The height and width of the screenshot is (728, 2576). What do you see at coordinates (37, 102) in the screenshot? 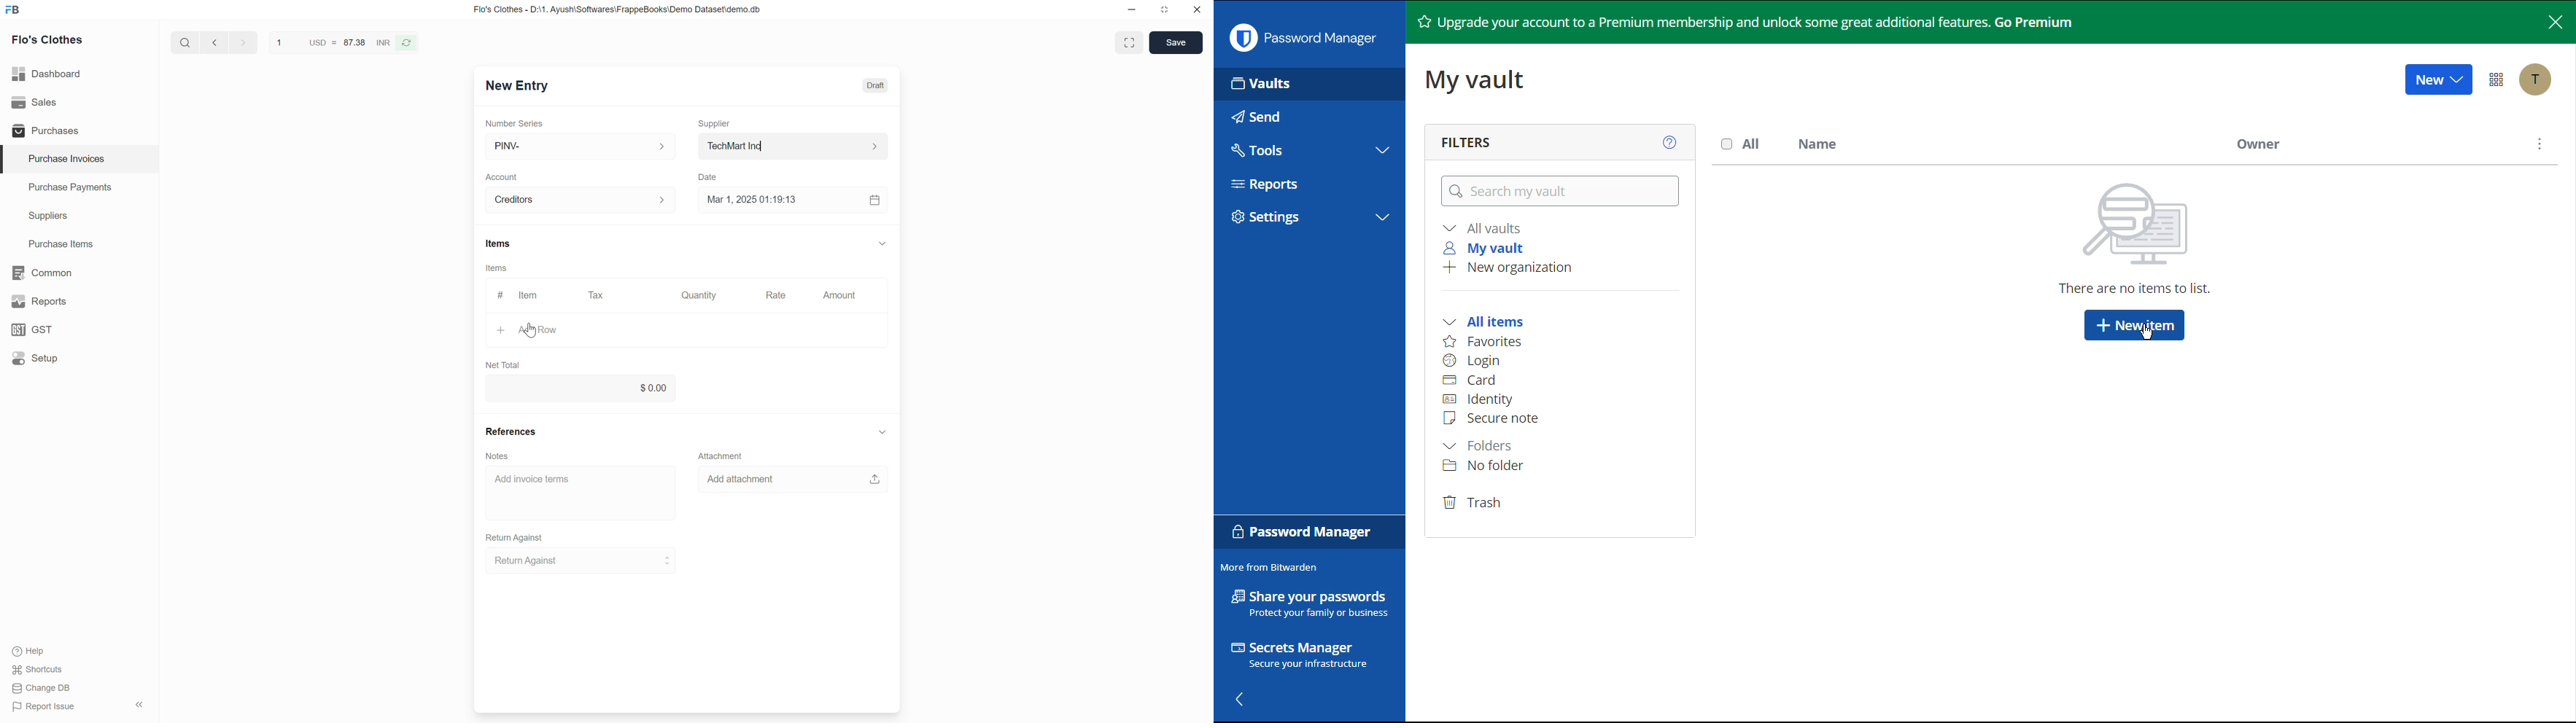
I see `Sales` at bounding box center [37, 102].